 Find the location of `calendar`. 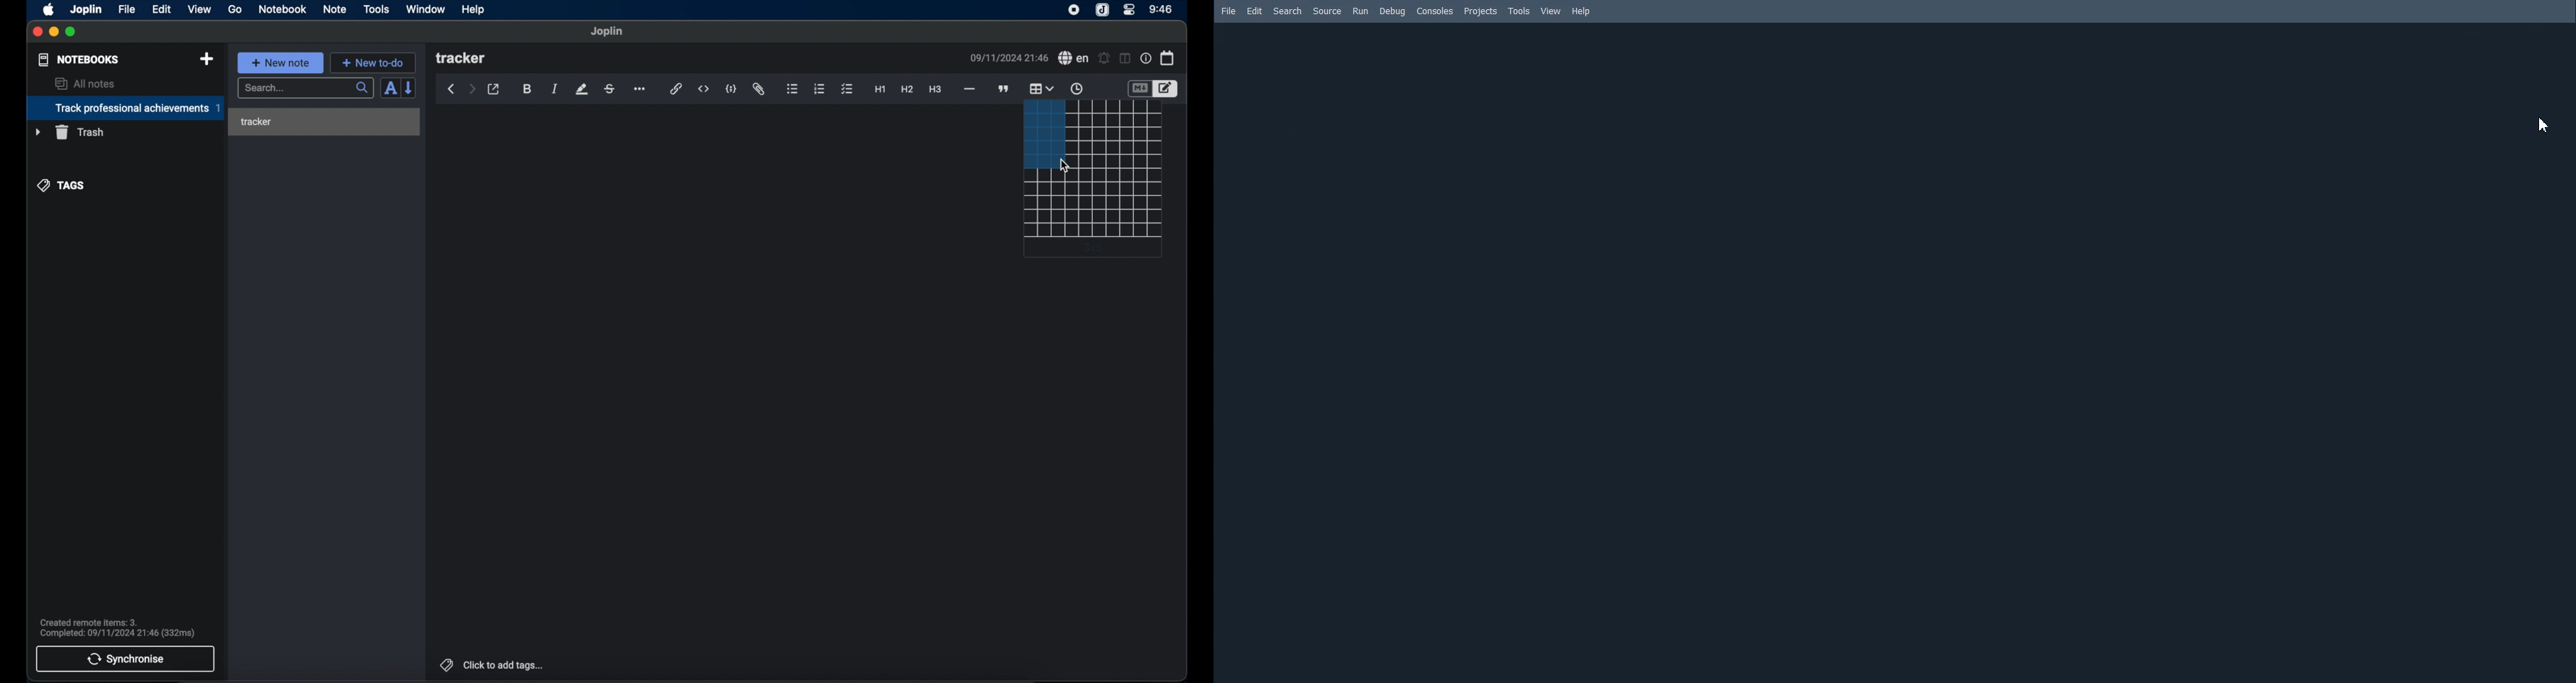

calendar is located at coordinates (1168, 58).